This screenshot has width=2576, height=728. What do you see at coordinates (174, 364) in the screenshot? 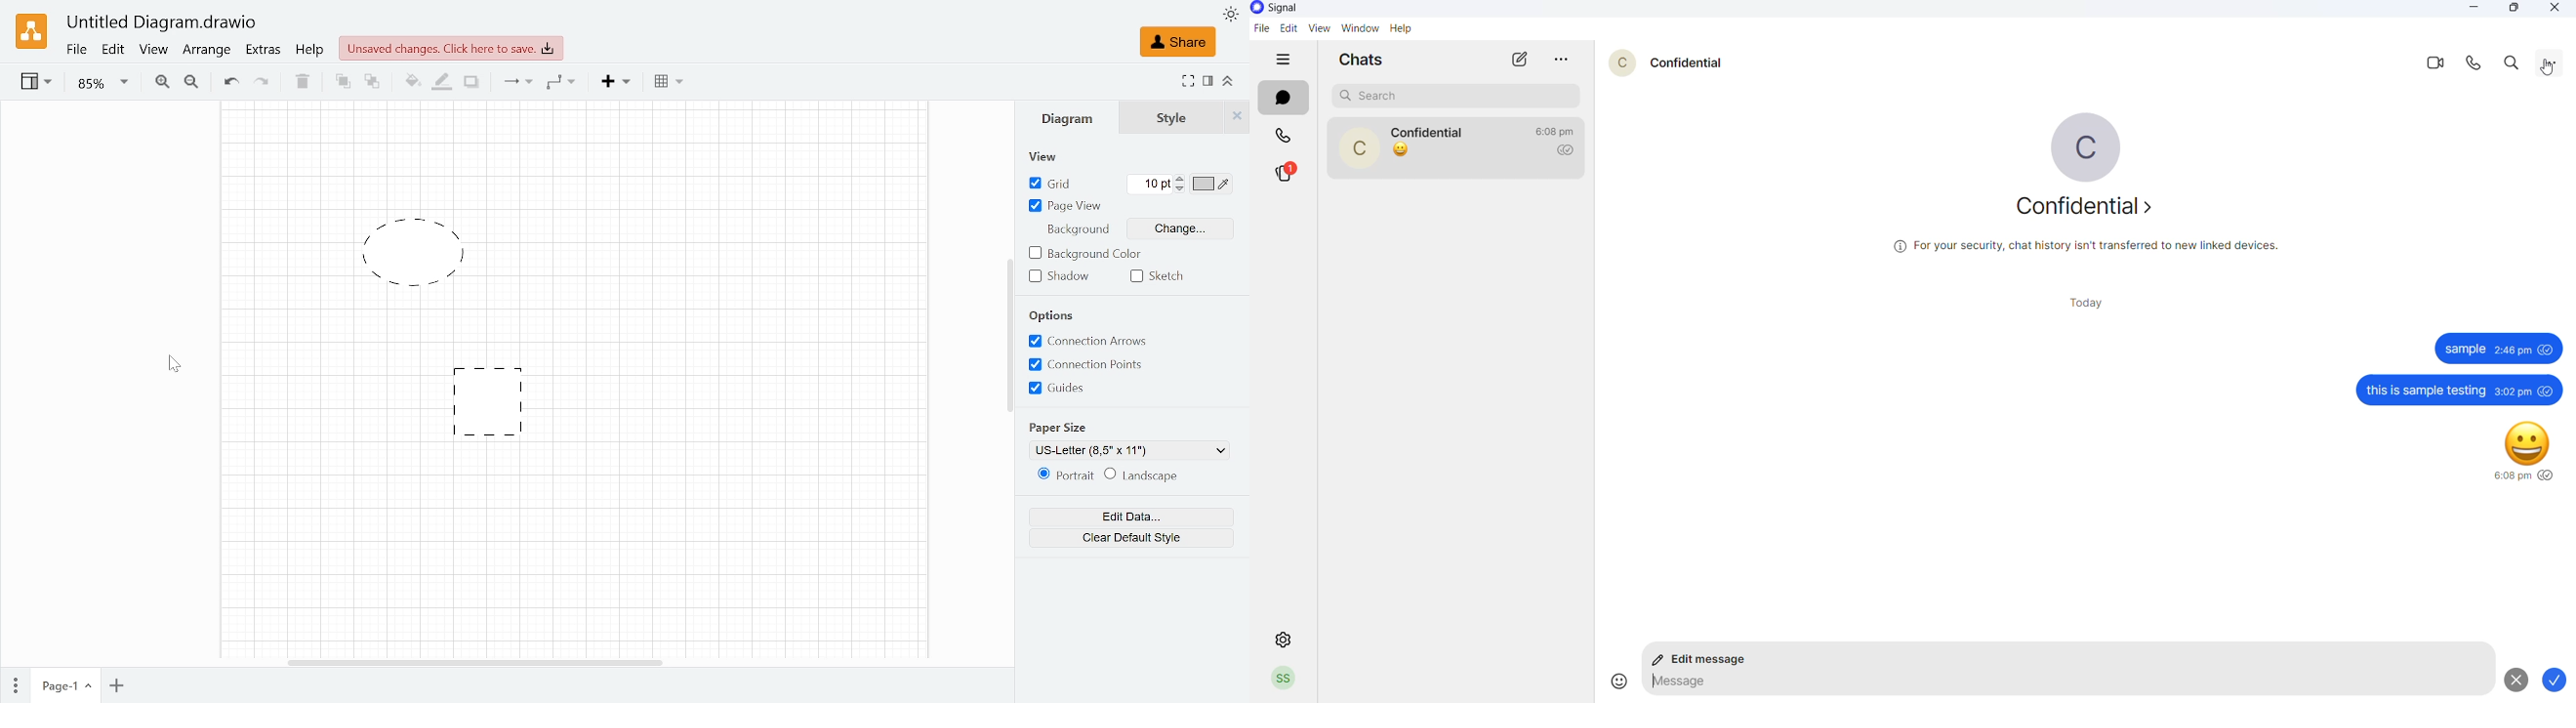
I see `Cursor` at bounding box center [174, 364].